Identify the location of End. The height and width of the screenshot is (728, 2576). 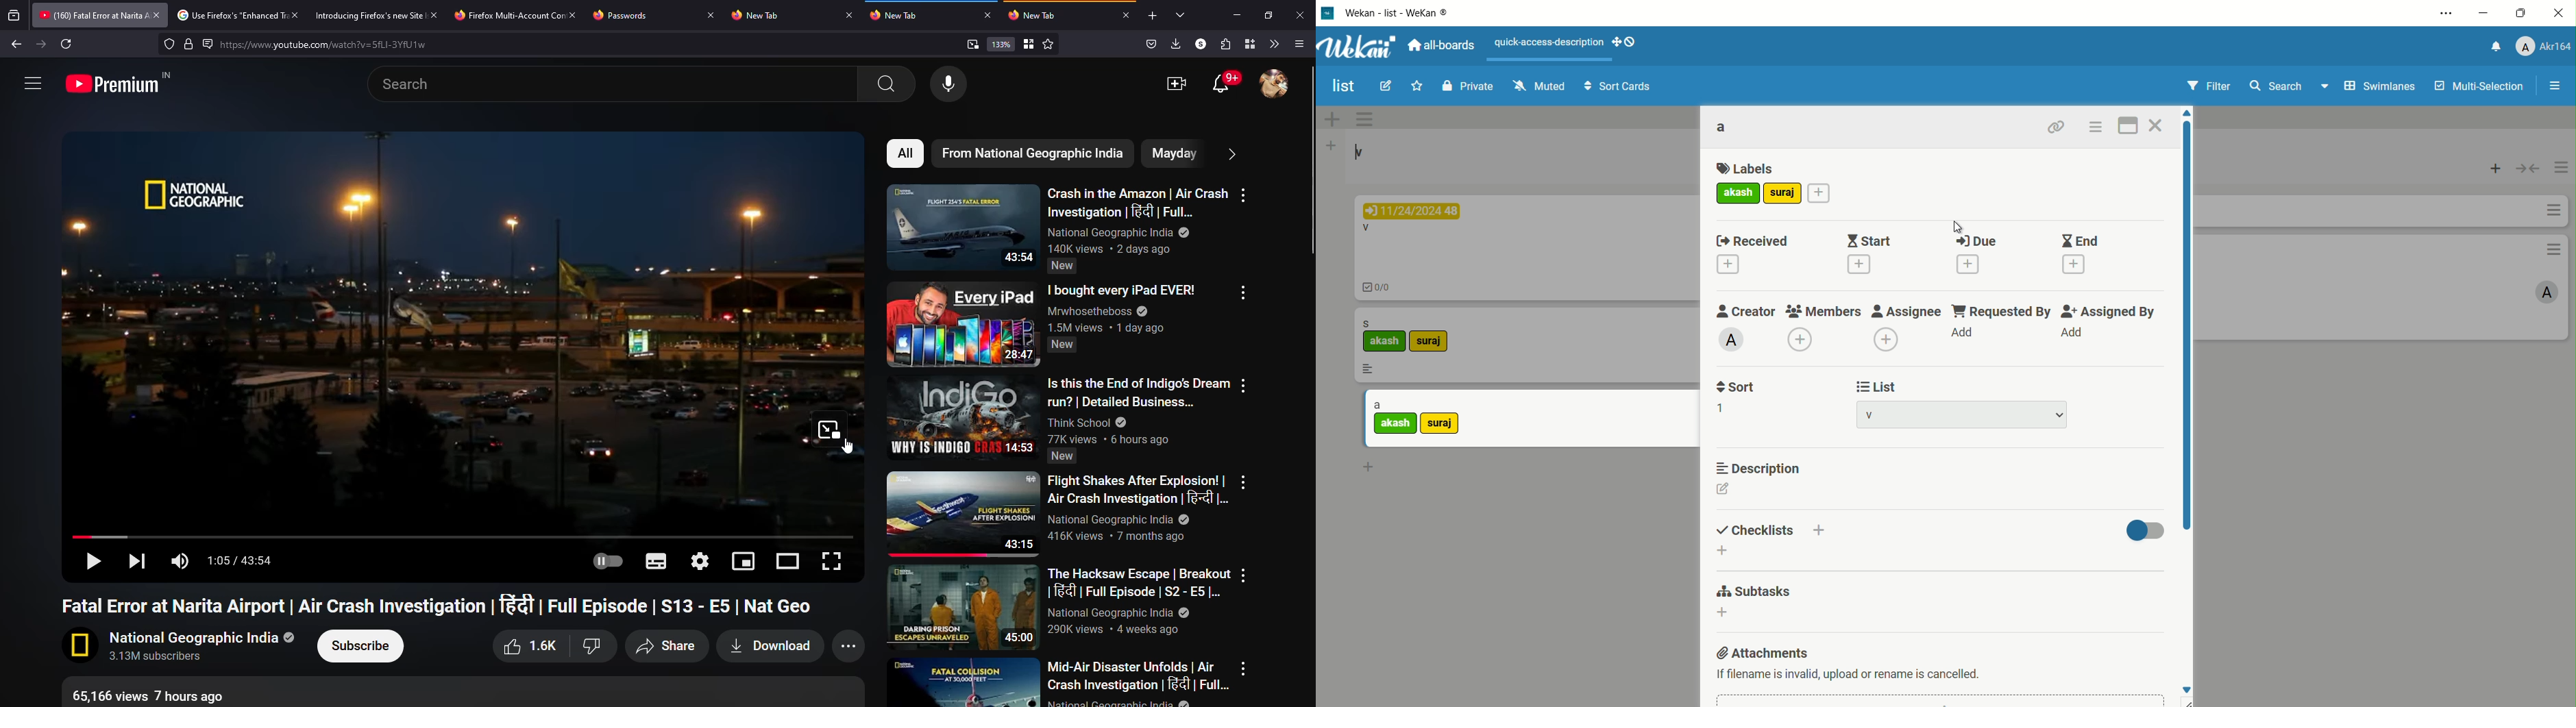
(2088, 239).